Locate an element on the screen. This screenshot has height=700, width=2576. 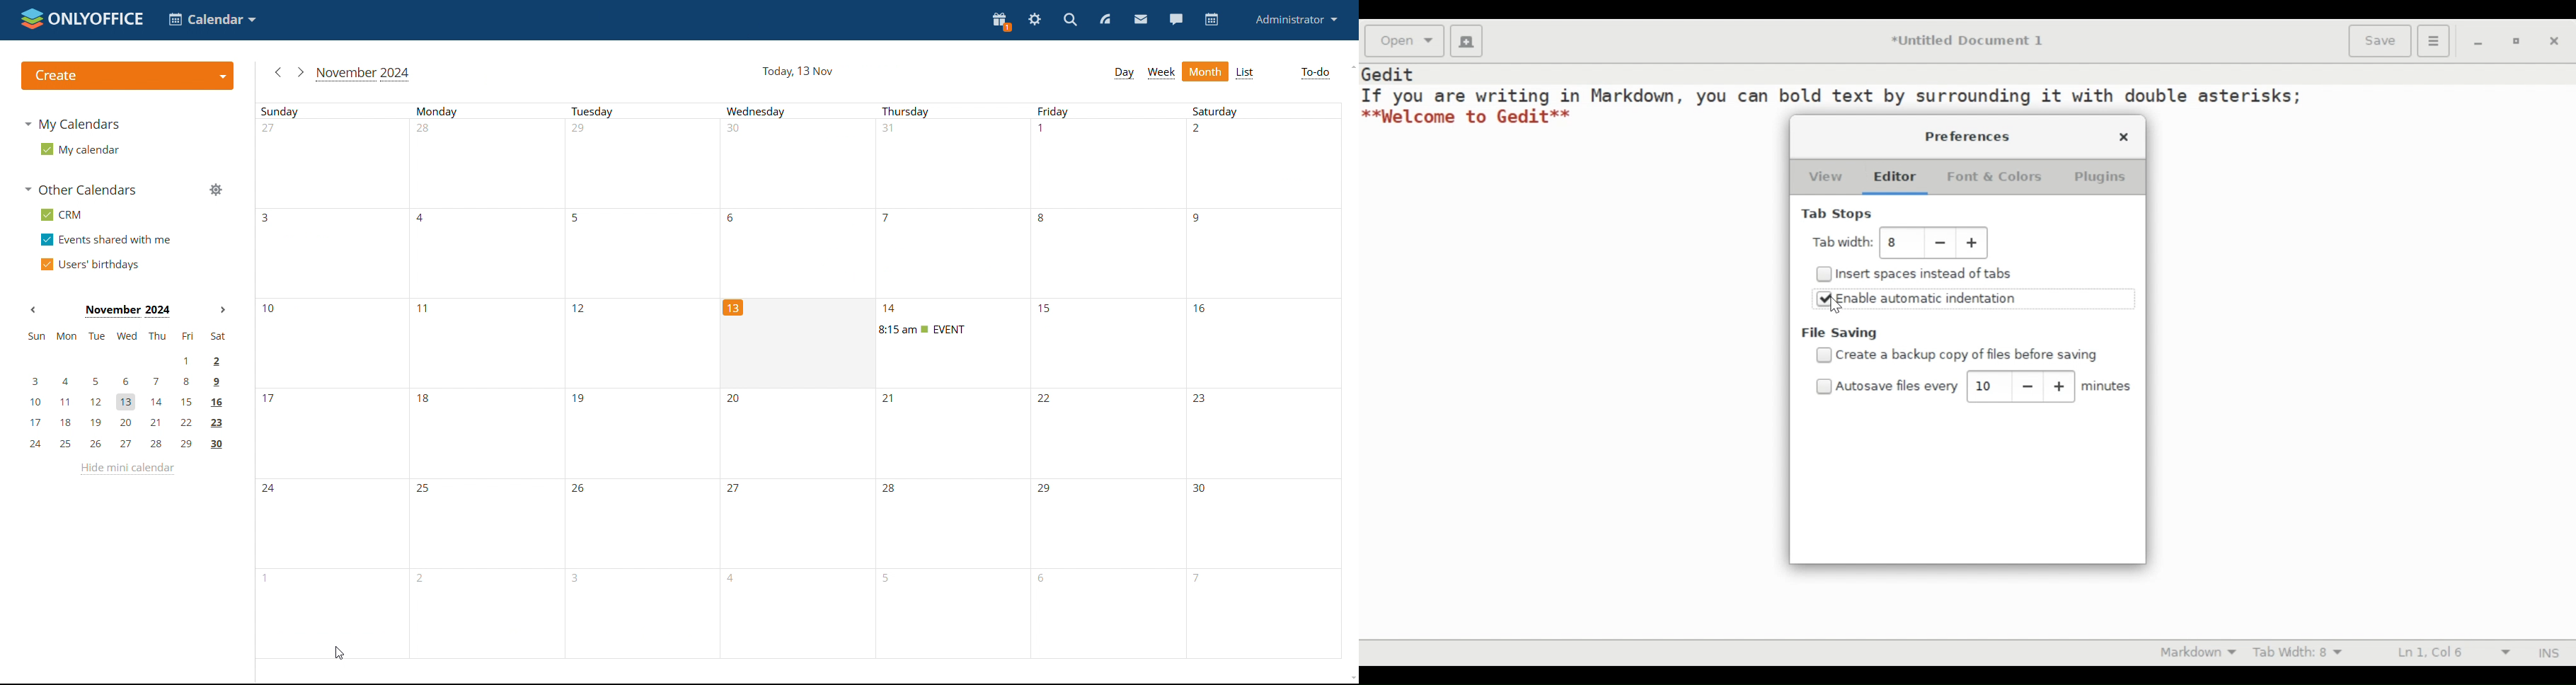
**Welcome to Gedit** is located at coordinates (1467, 117).